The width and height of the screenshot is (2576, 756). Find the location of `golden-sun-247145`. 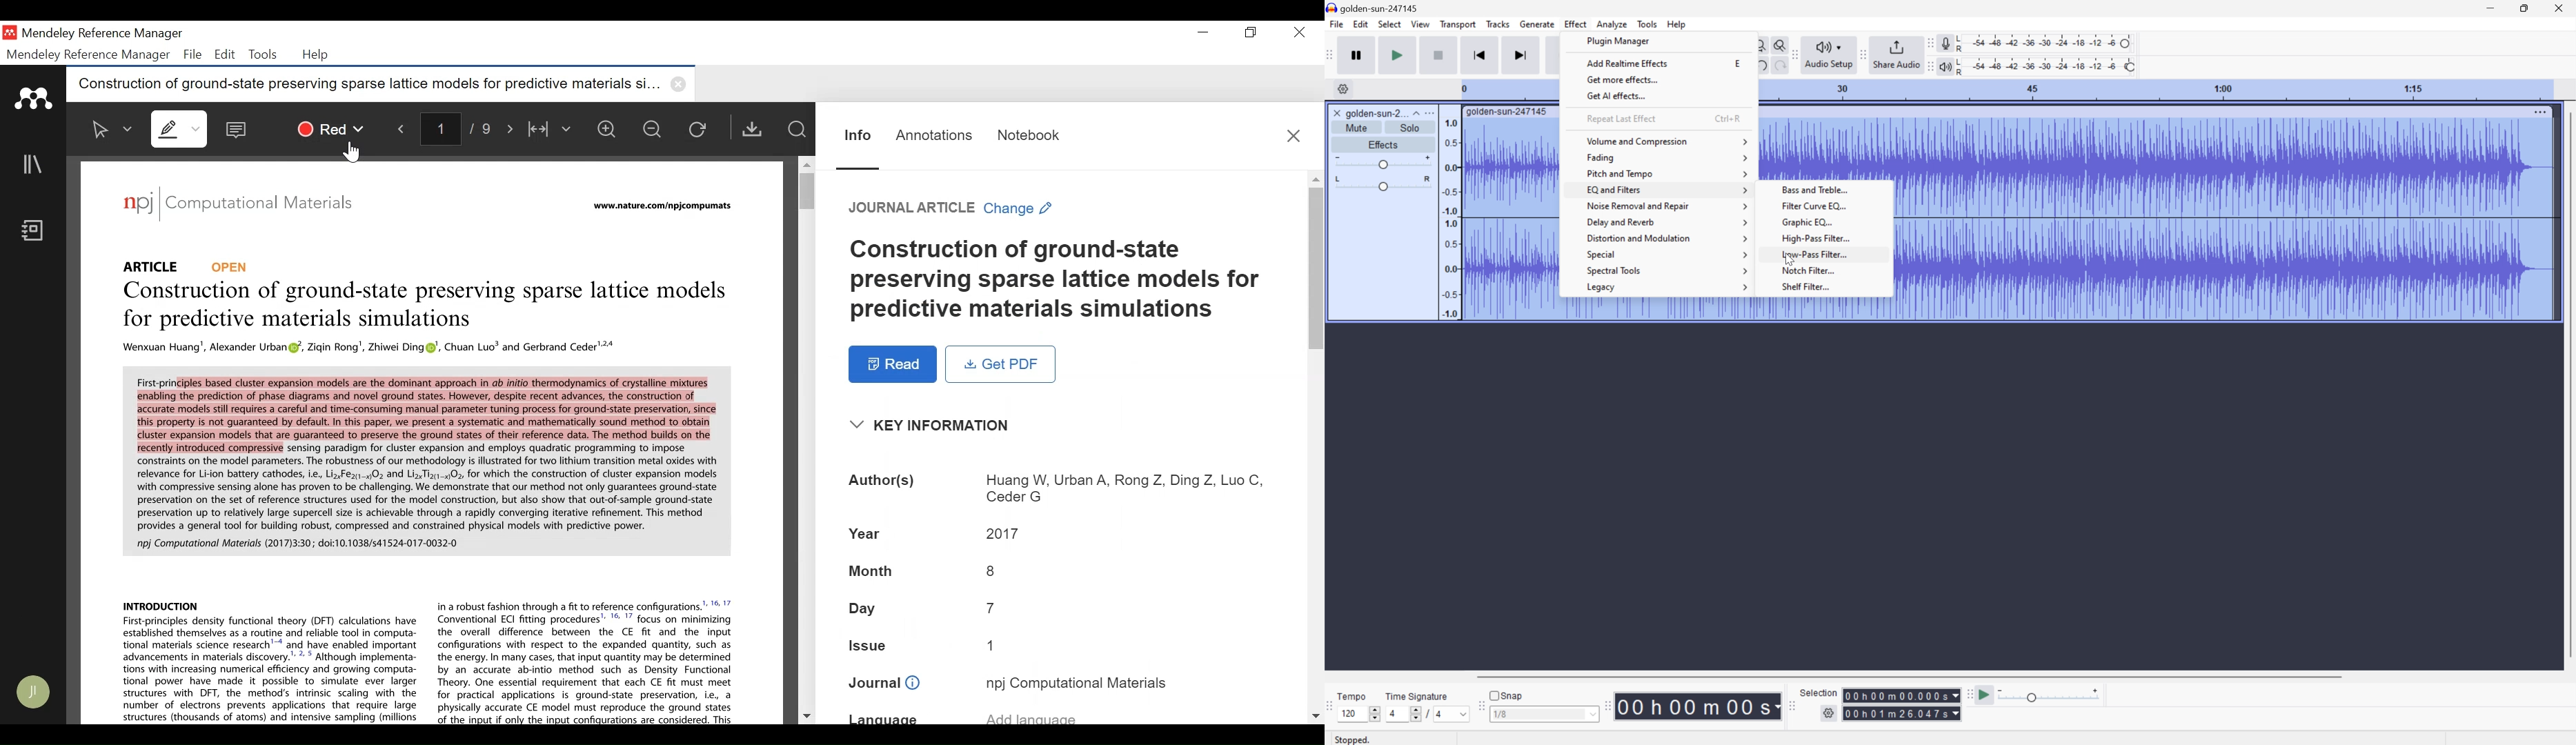

golden-sun-247145 is located at coordinates (1508, 112).